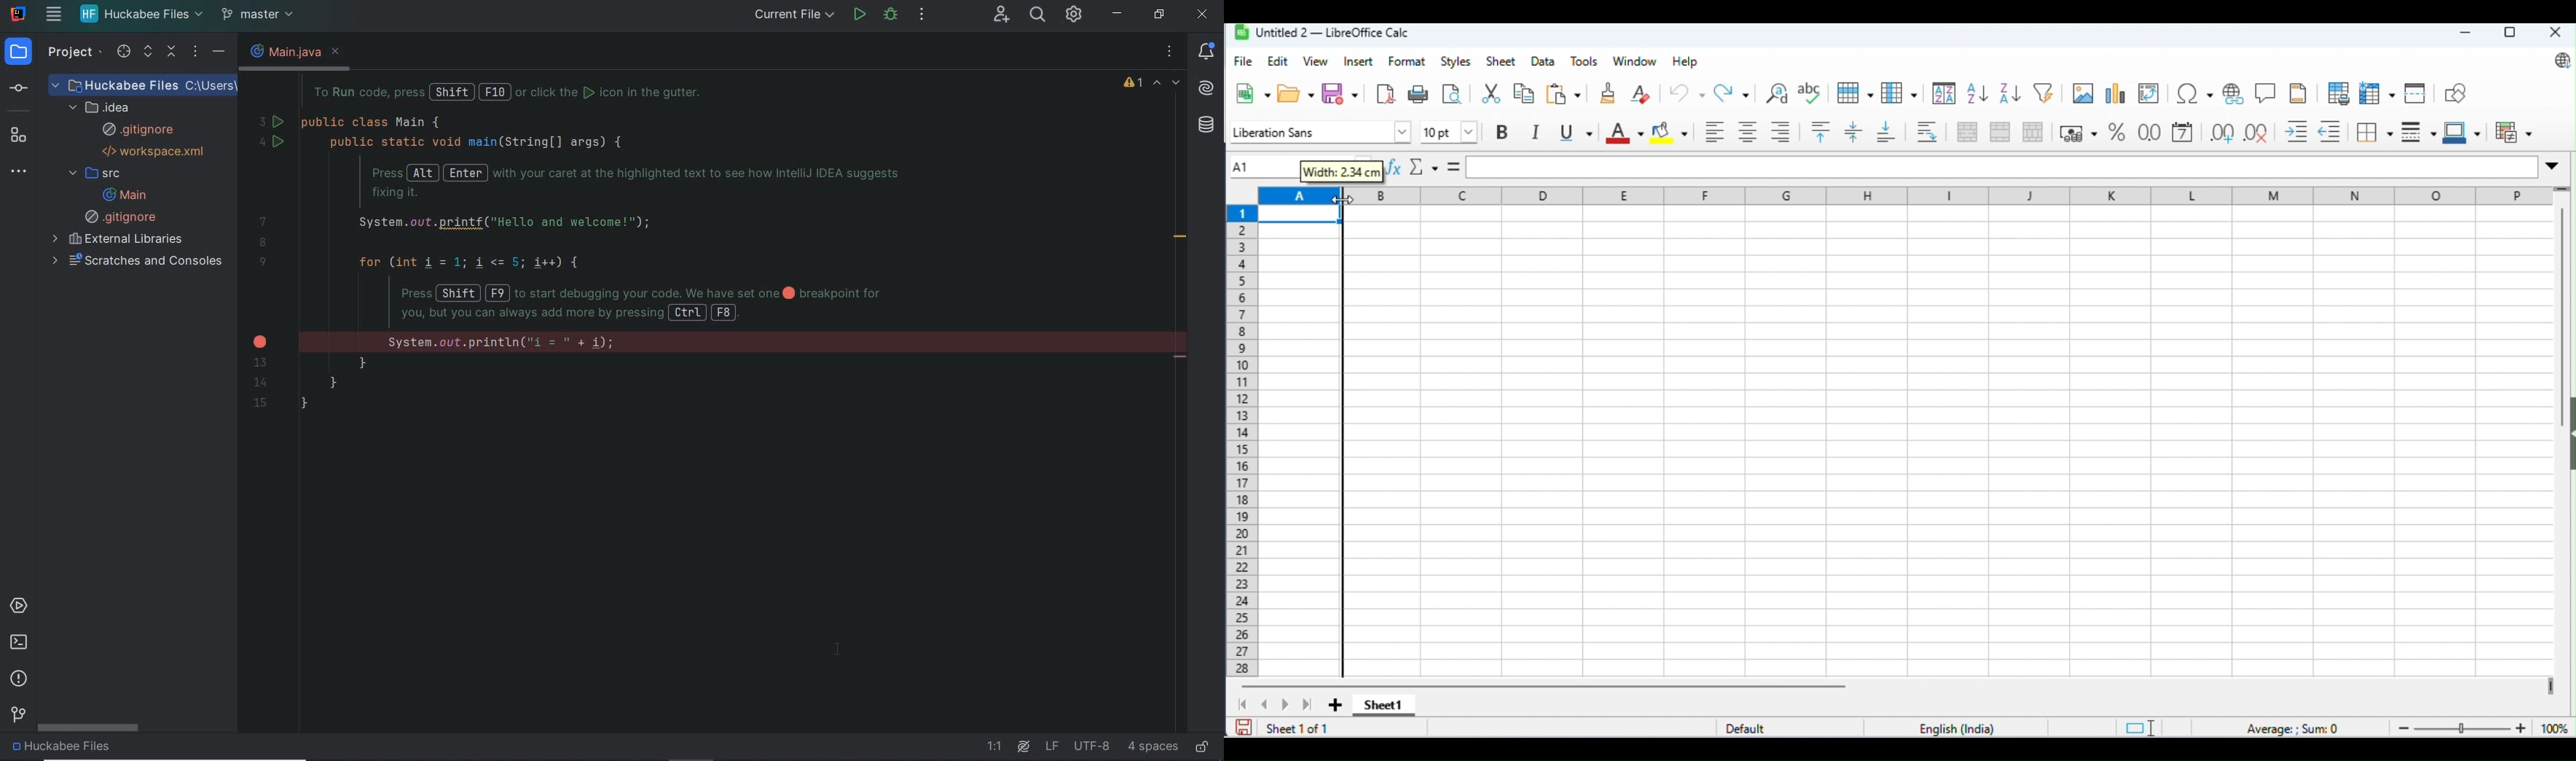  I want to click on filter, so click(2046, 93).